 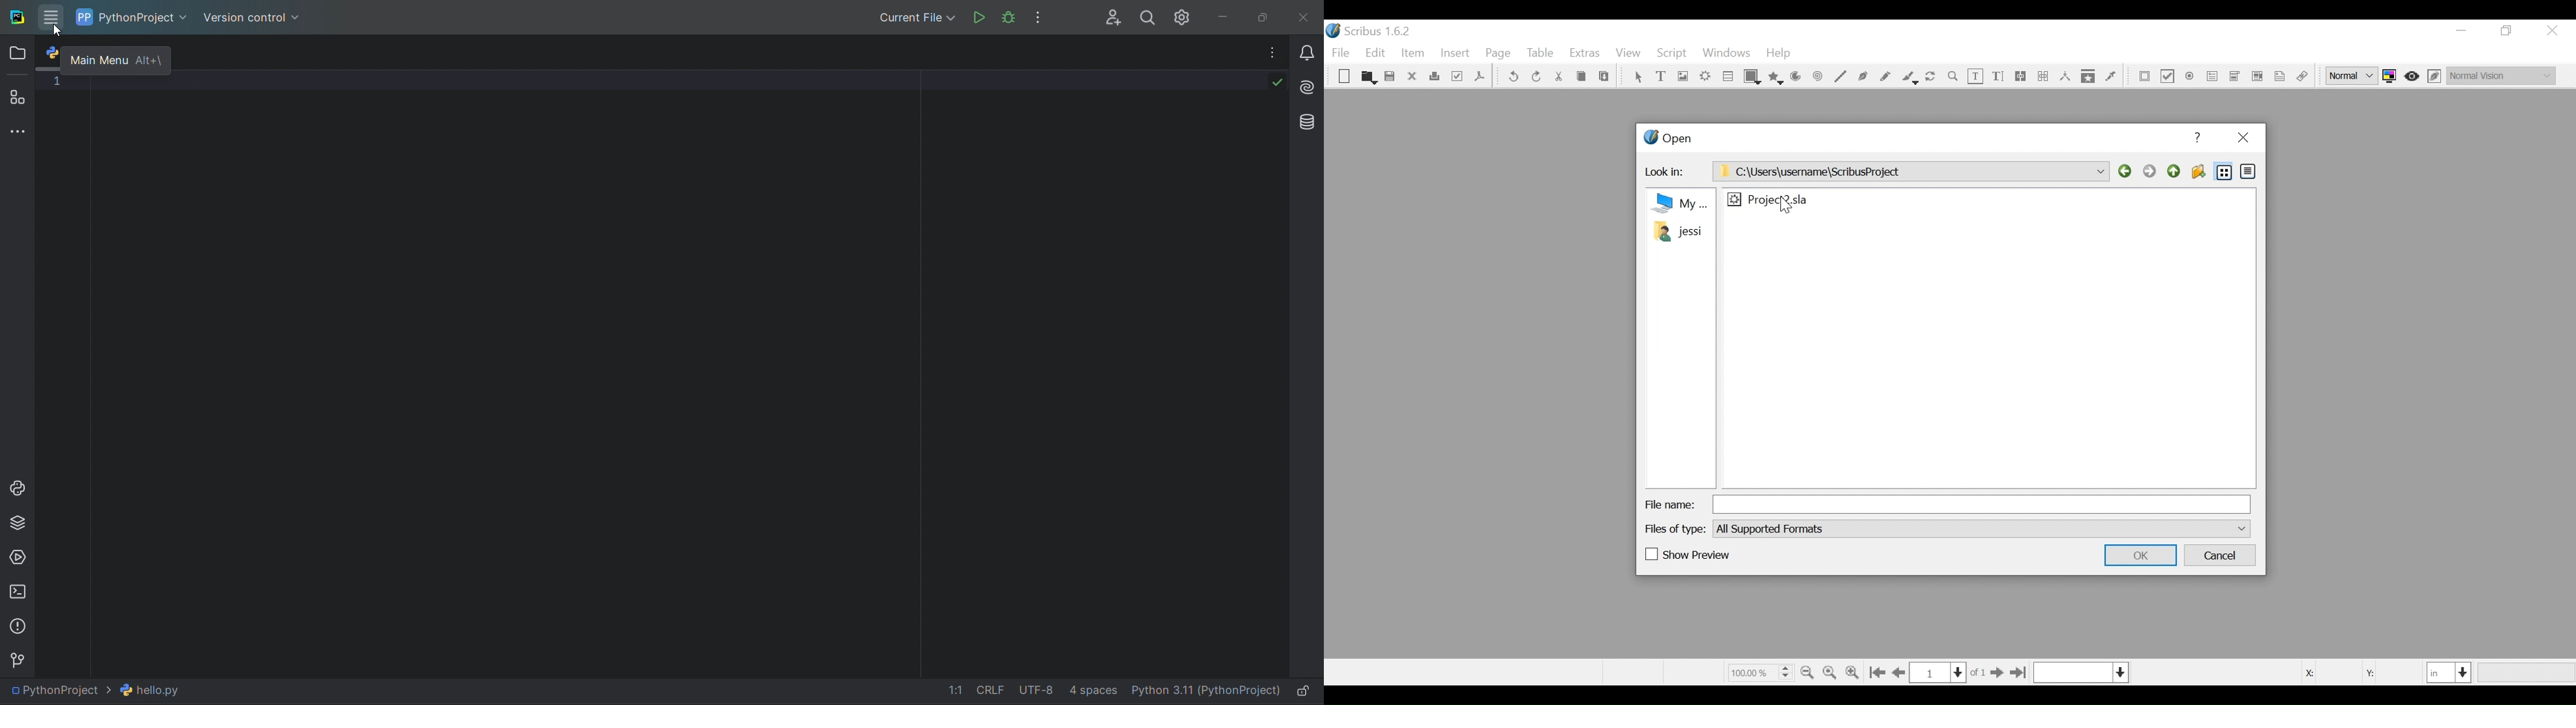 I want to click on Calligraphic line, so click(x=1909, y=78).